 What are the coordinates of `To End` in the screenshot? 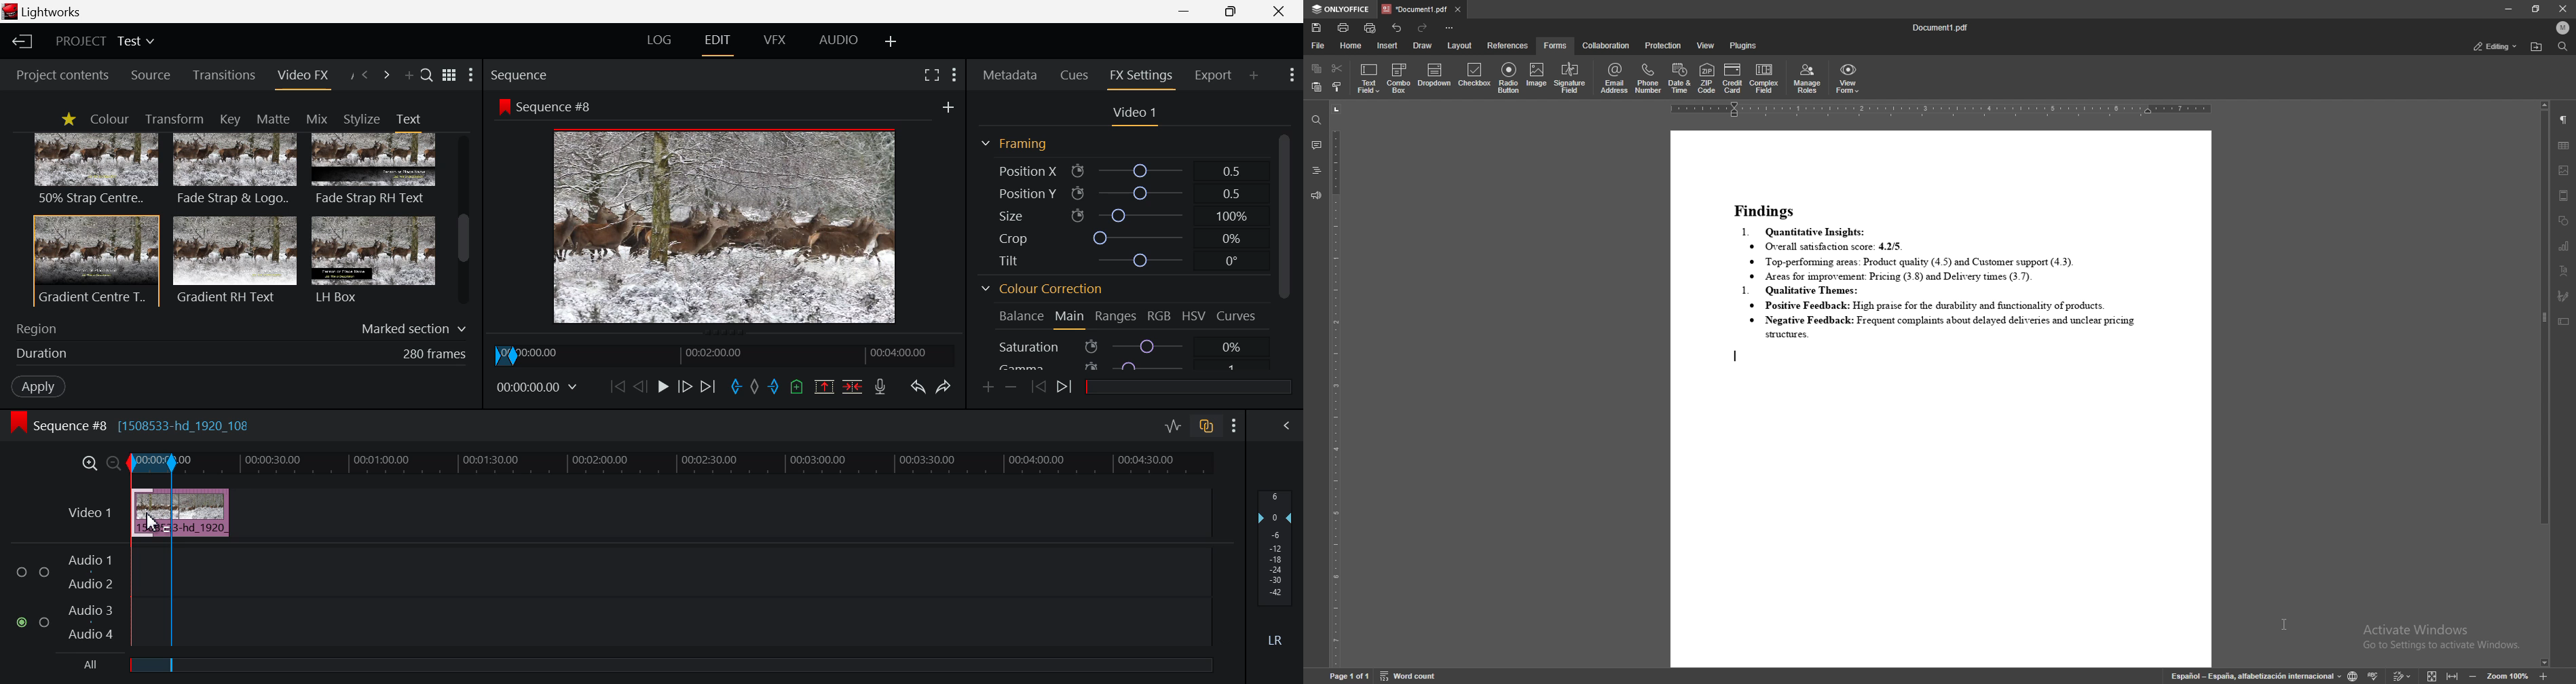 It's located at (709, 386).